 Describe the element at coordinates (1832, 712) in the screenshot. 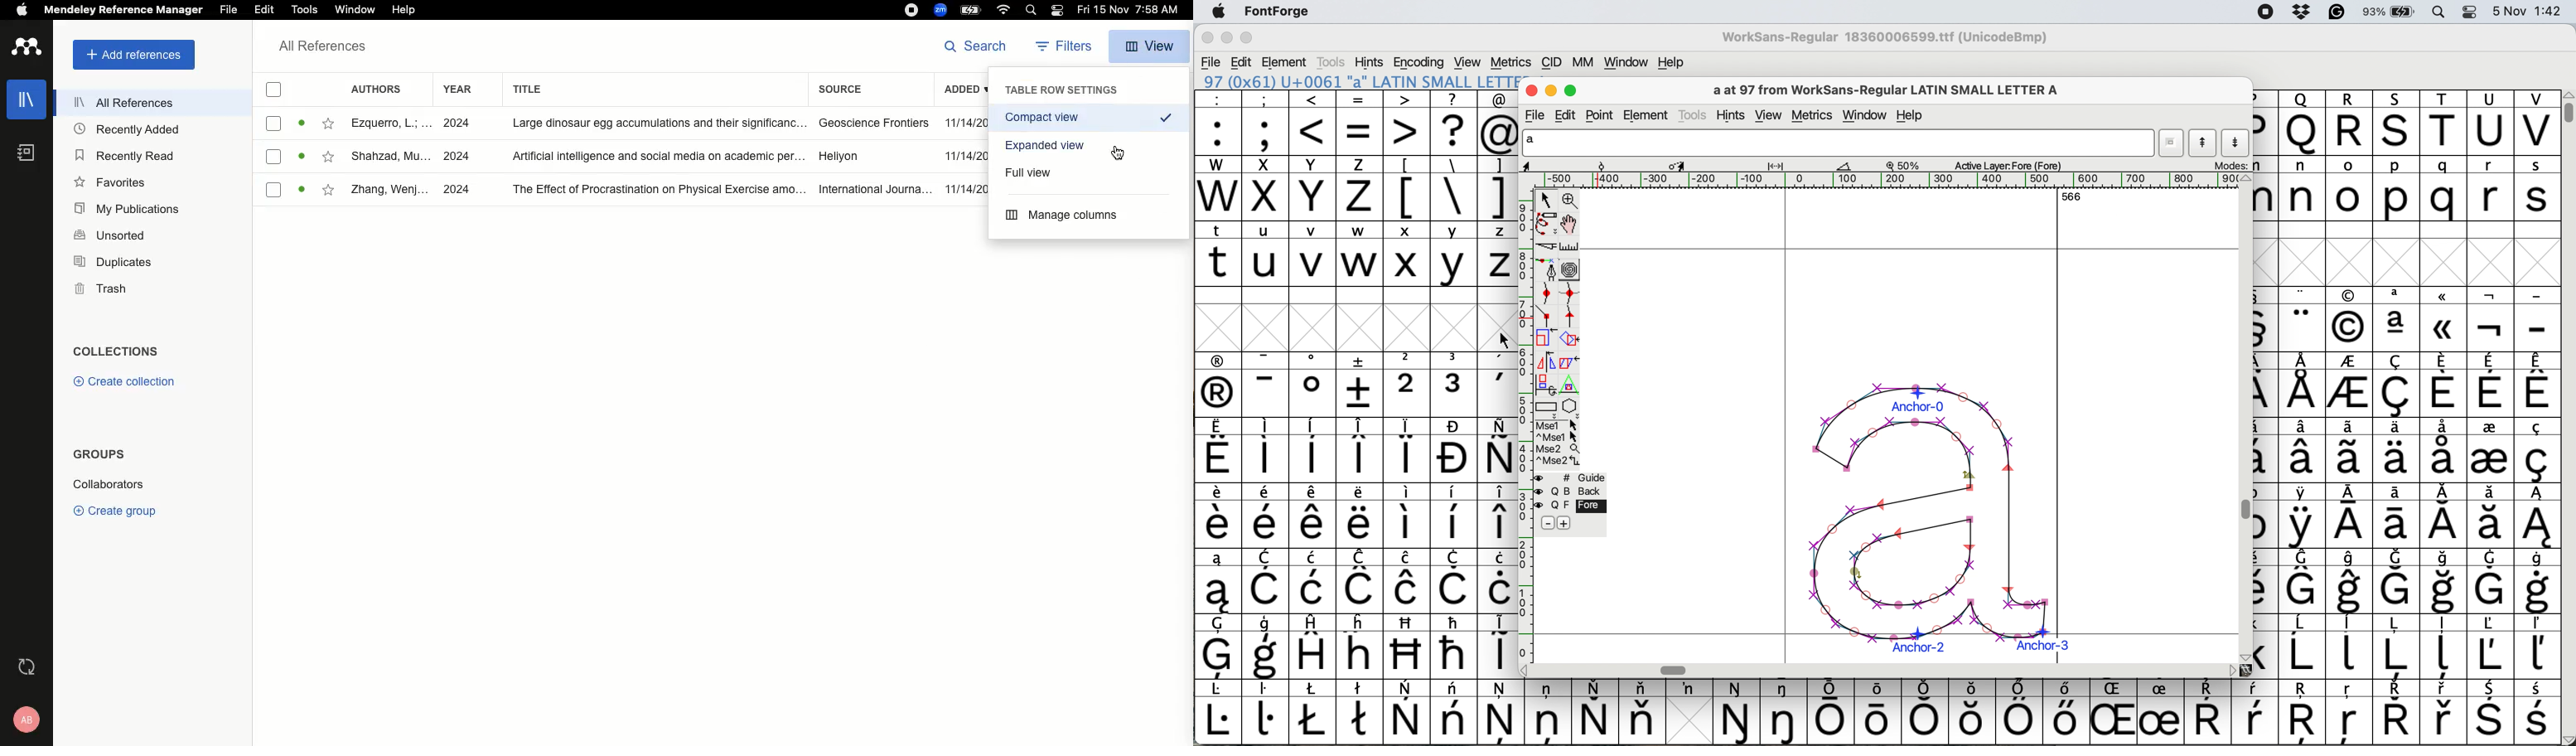

I see `symbol` at that location.